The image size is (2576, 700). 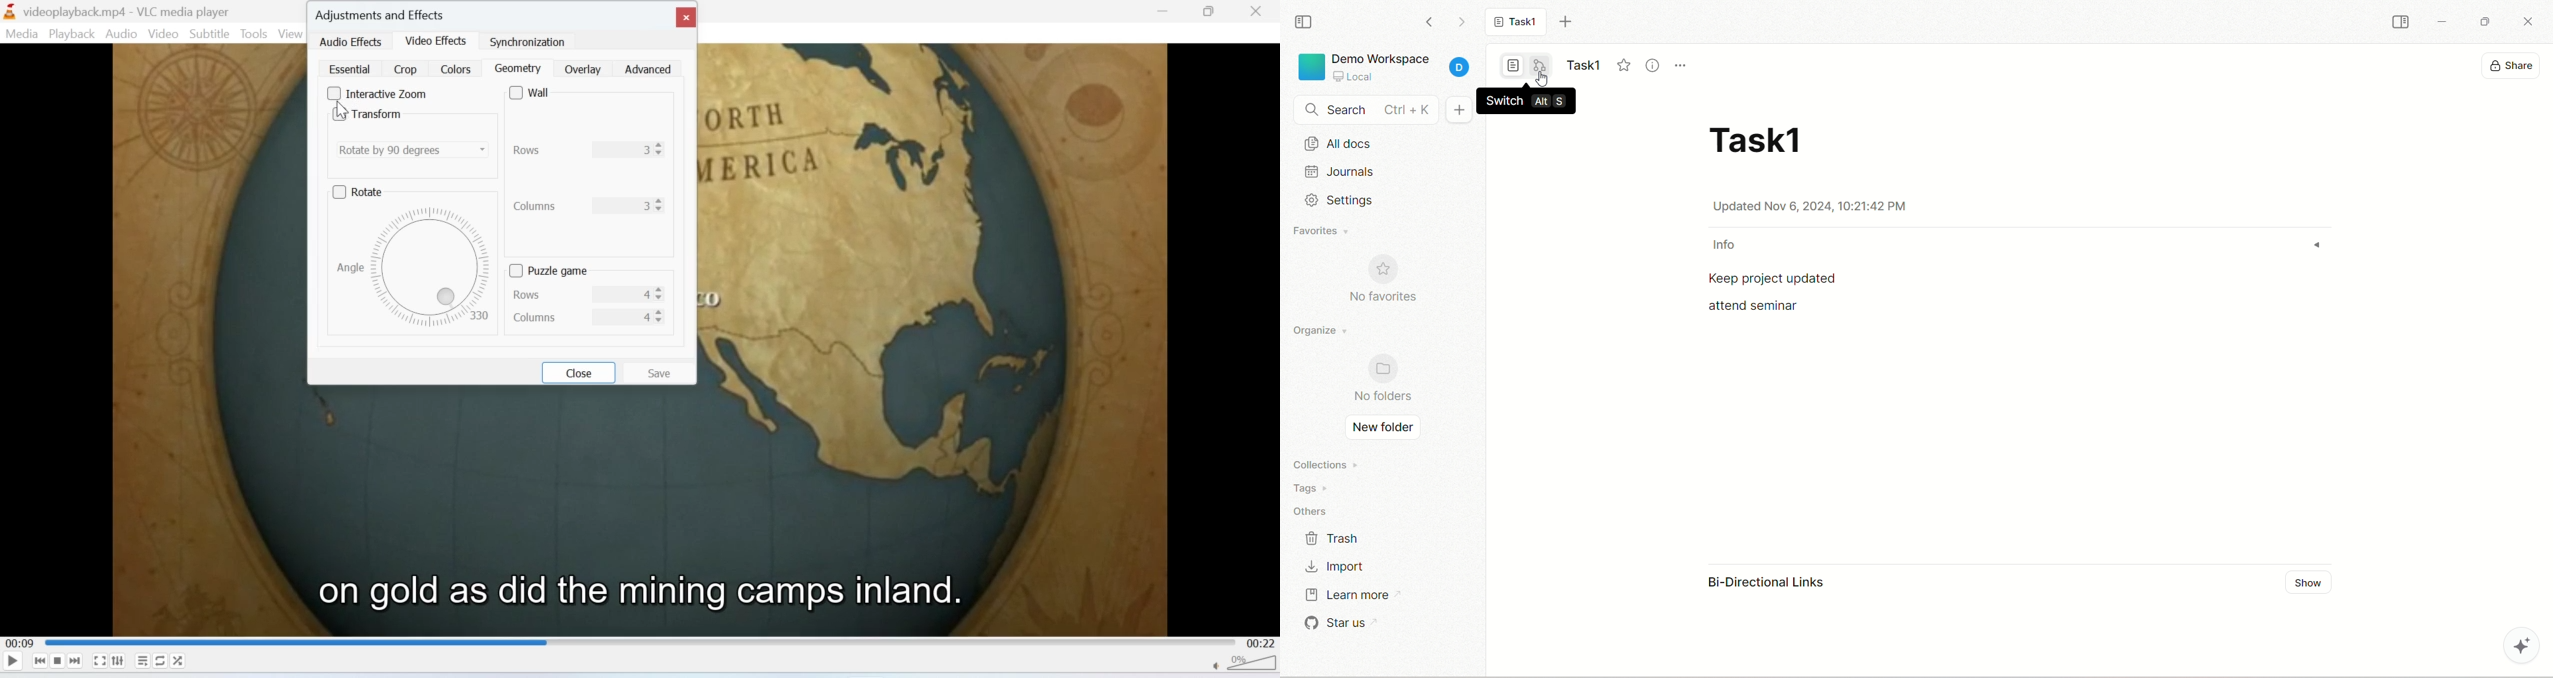 What do you see at coordinates (1263, 643) in the screenshot?
I see `00:22` at bounding box center [1263, 643].